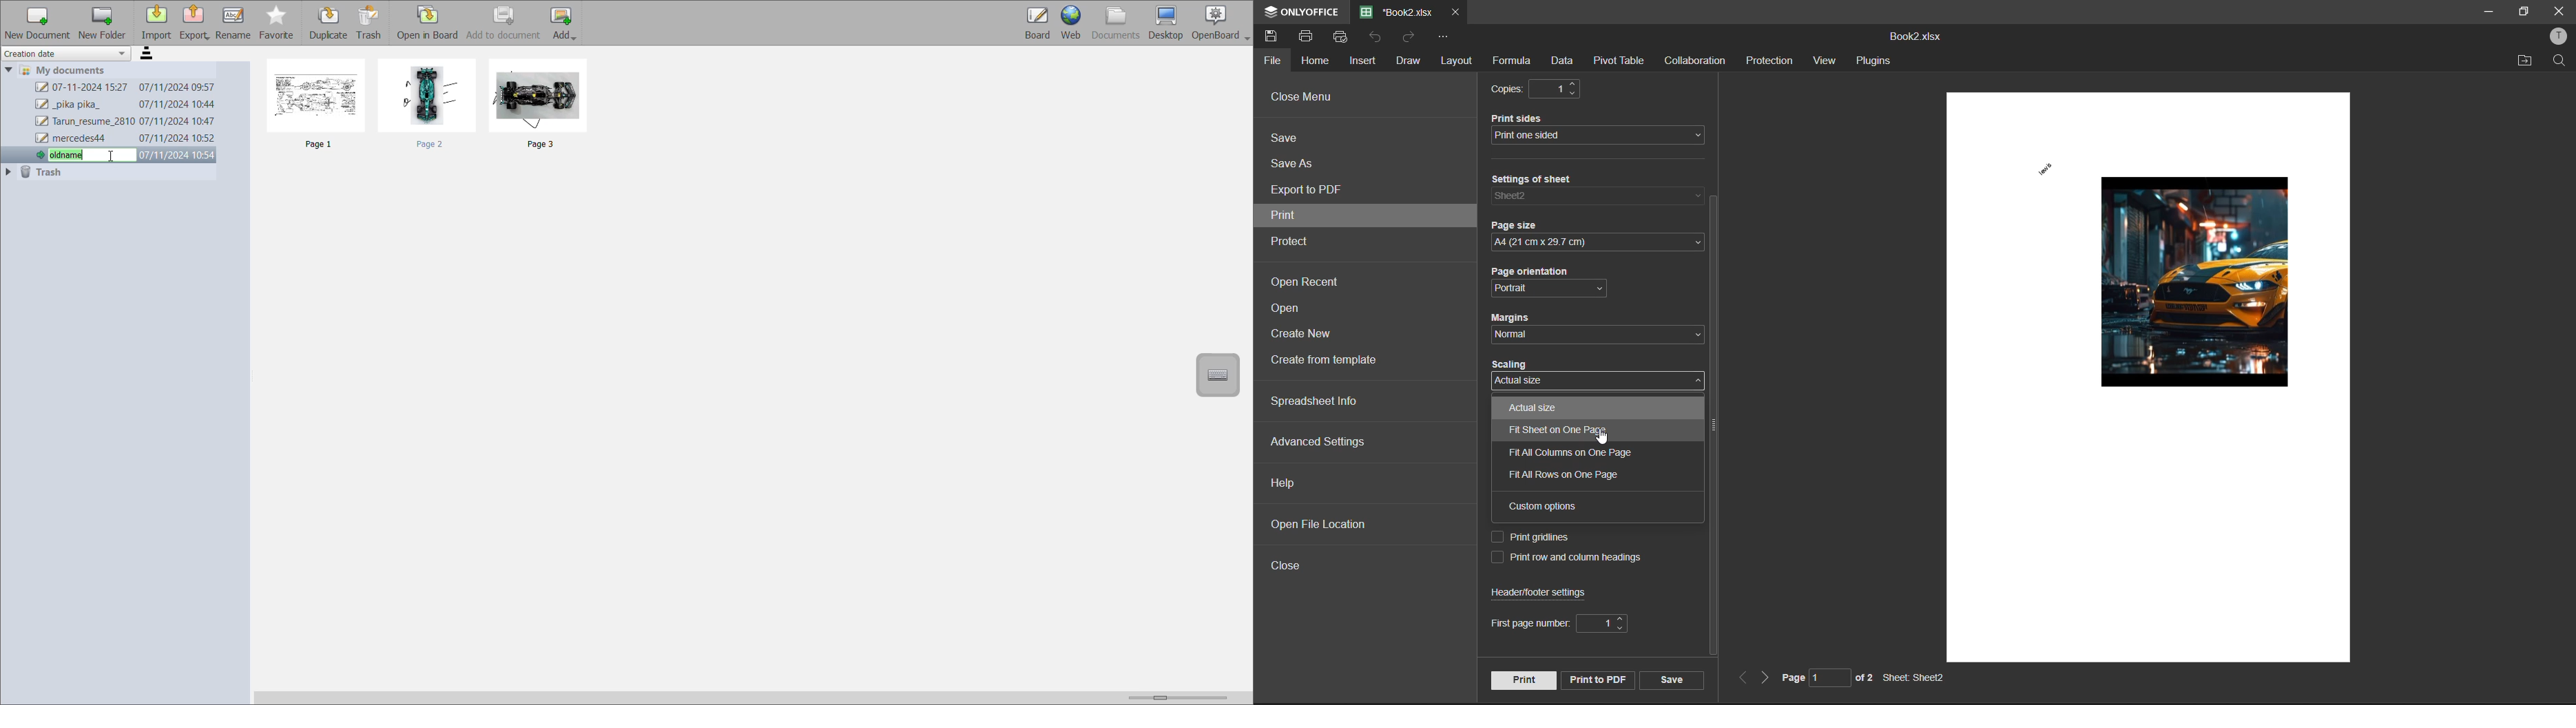 The width and height of the screenshot is (2576, 728). I want to click on print, so click(1304, 217).